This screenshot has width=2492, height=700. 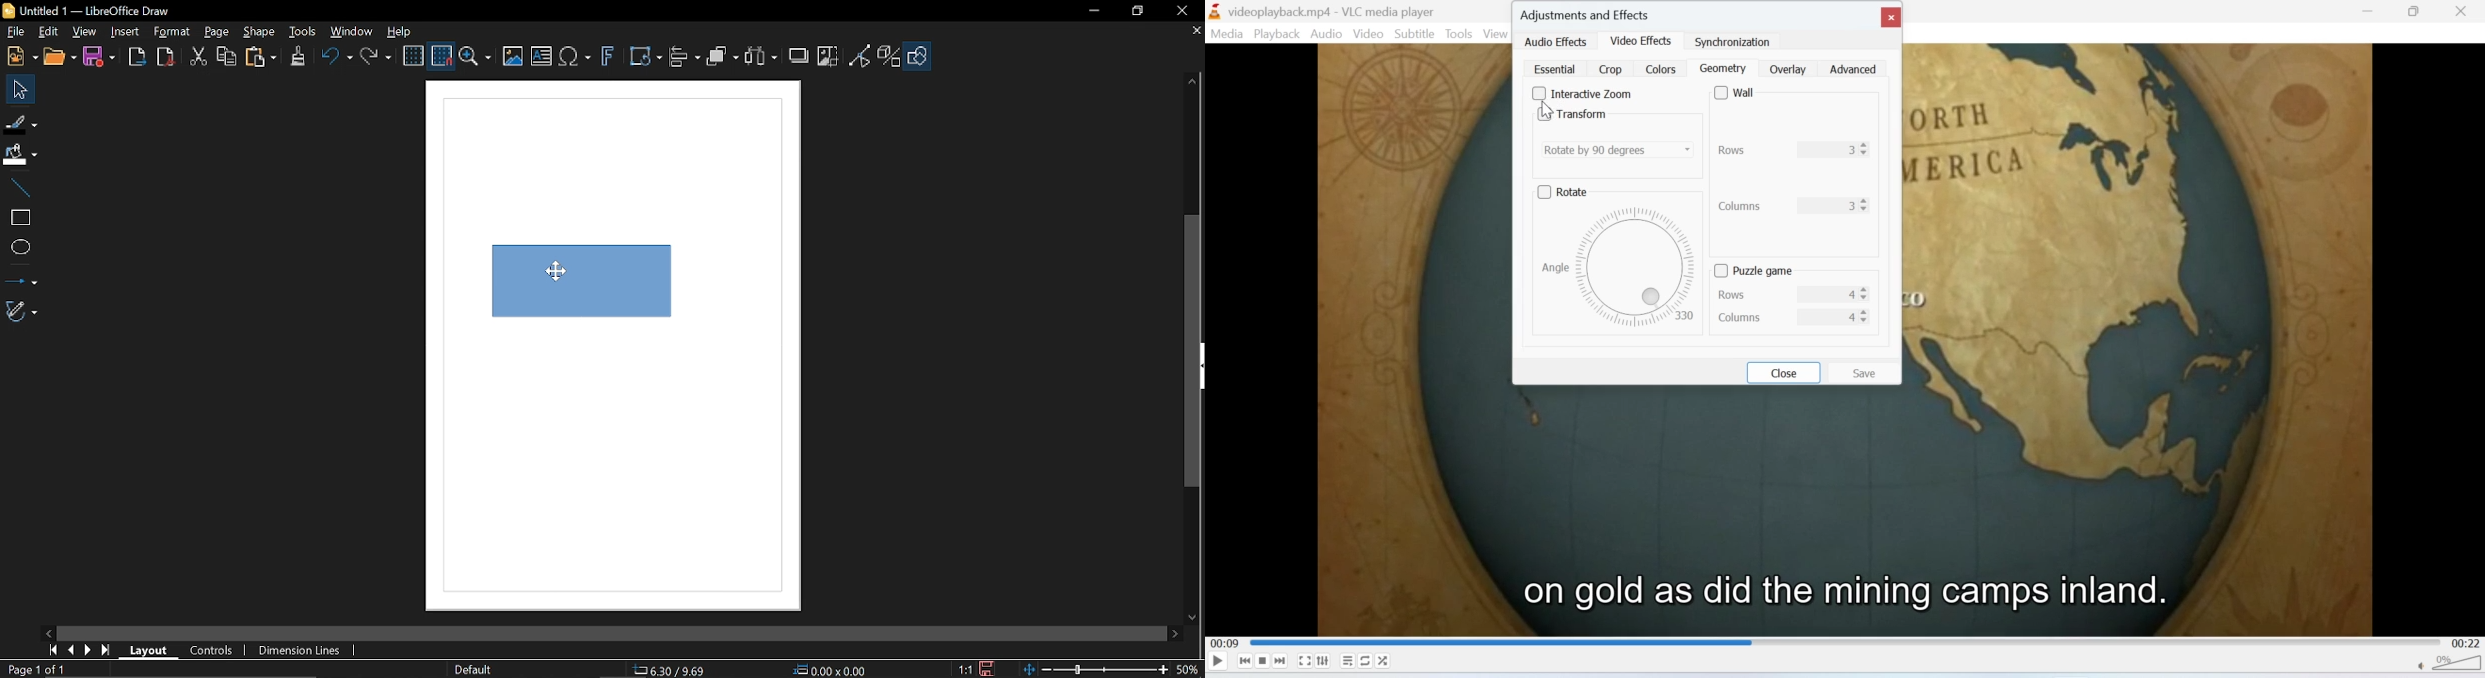 I want to click on Shuffle, so click(x=1384, y=661).